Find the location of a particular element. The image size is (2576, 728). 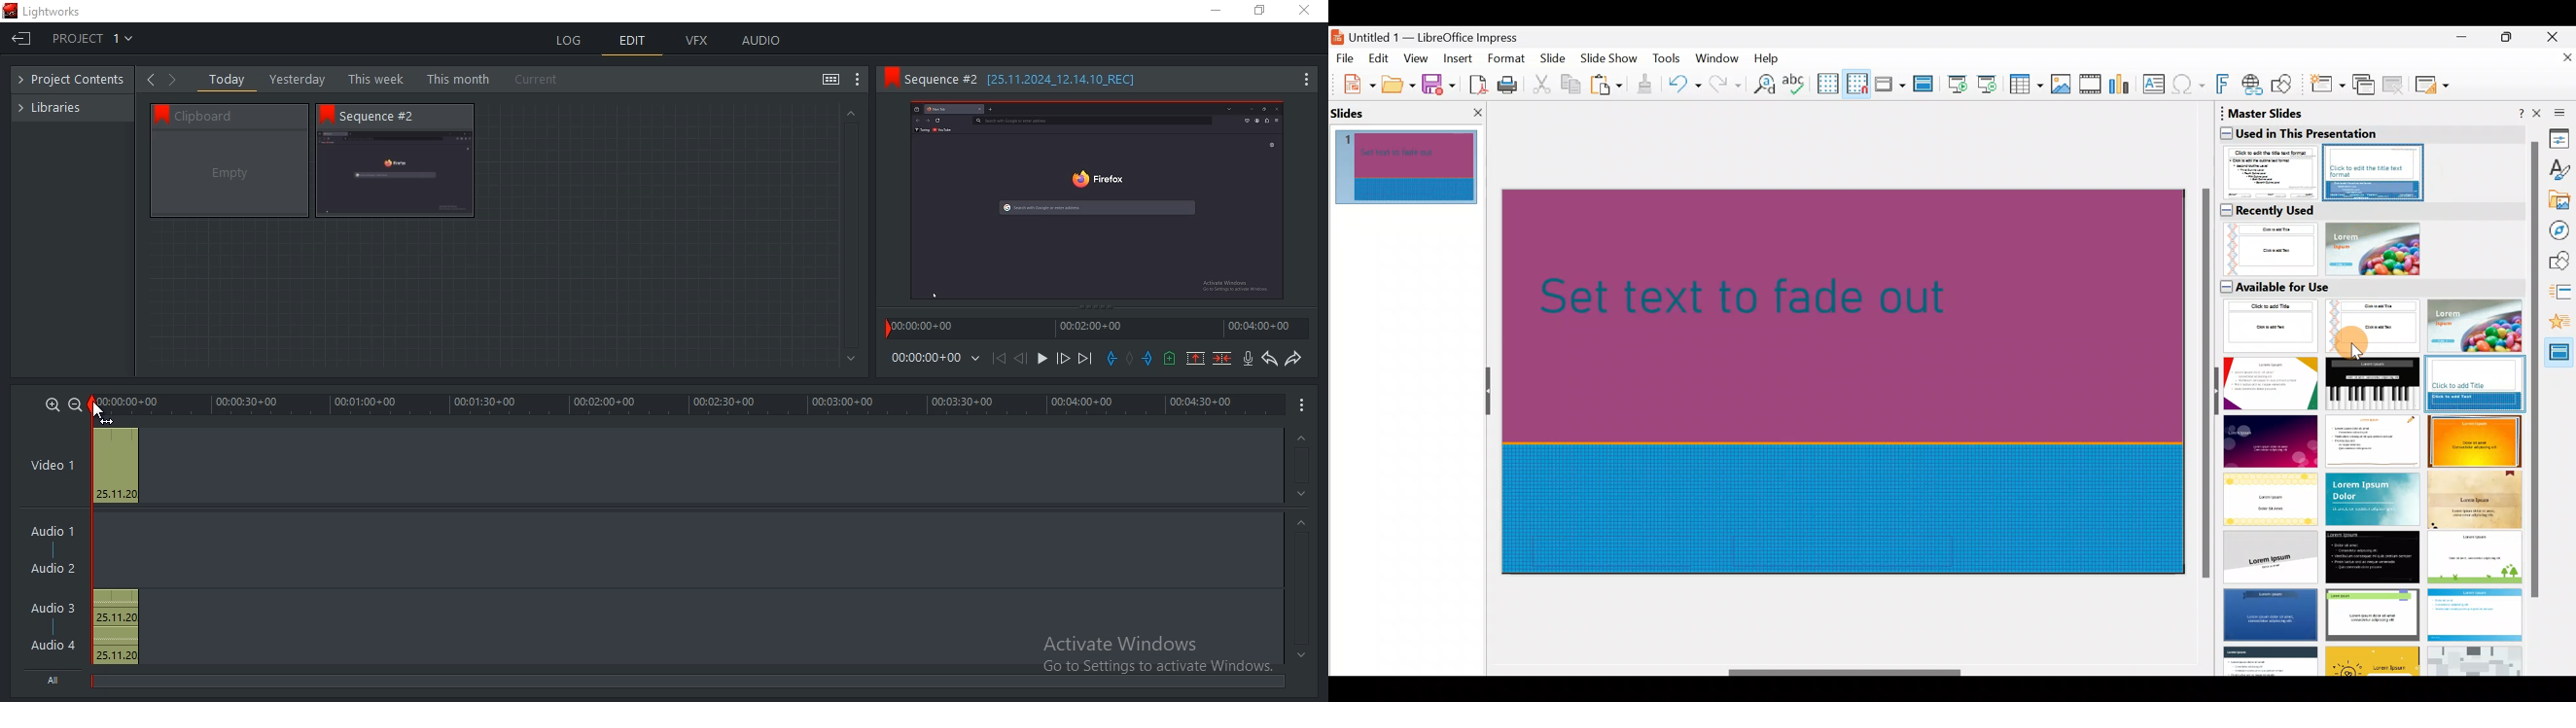

Minimise is located at coordinates (2460, 43).